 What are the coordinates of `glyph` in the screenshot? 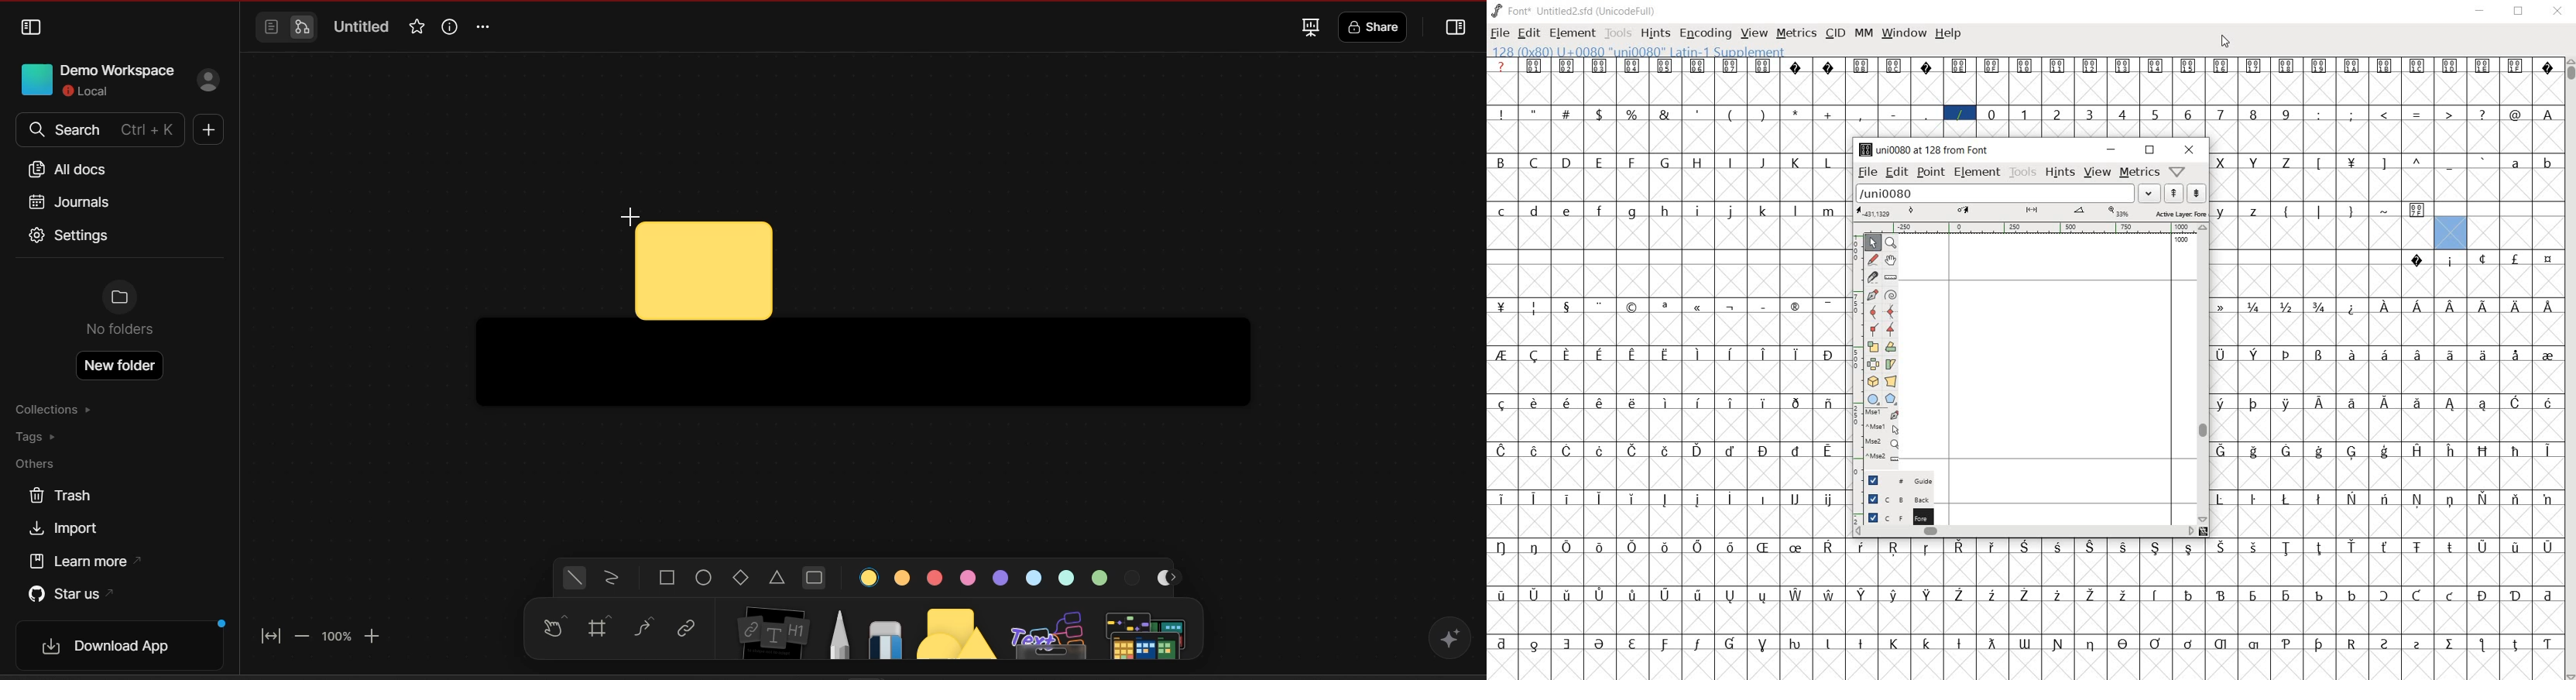 It's located at (2025, 594).